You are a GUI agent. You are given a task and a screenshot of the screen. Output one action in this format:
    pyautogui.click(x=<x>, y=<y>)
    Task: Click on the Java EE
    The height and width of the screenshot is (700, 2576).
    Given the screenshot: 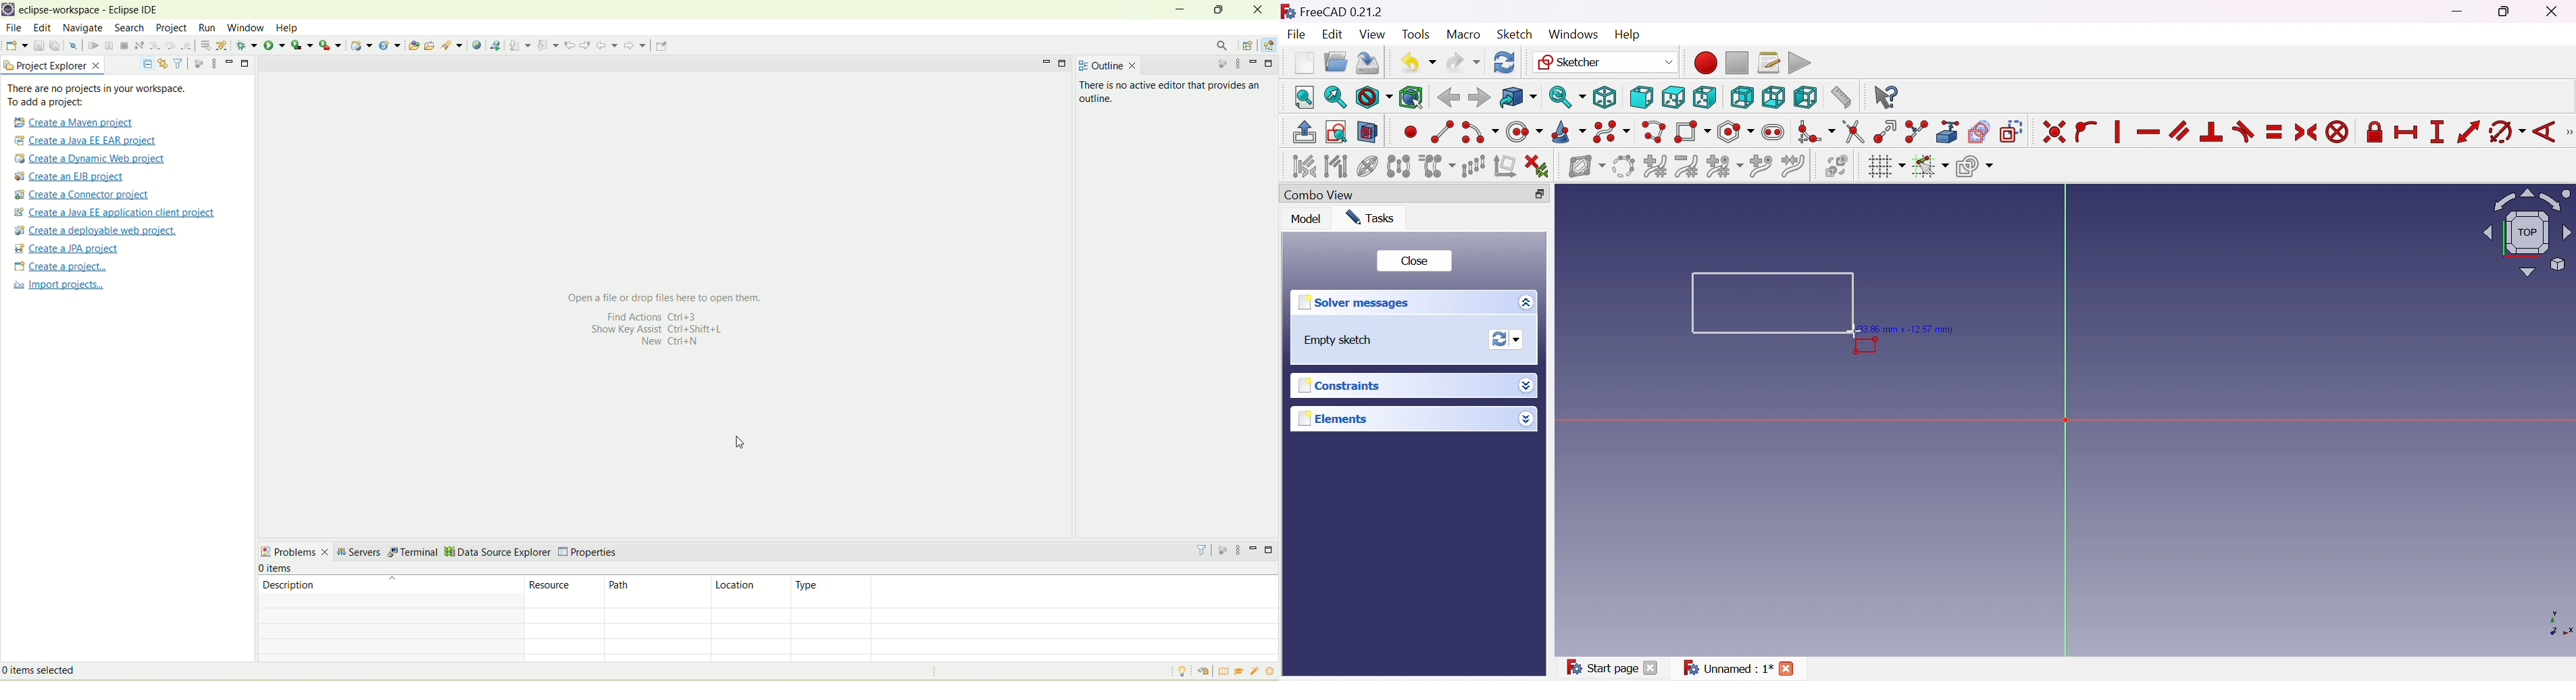 What is the action you would take?
    pyautogui.click(x=1269, y=45)
    